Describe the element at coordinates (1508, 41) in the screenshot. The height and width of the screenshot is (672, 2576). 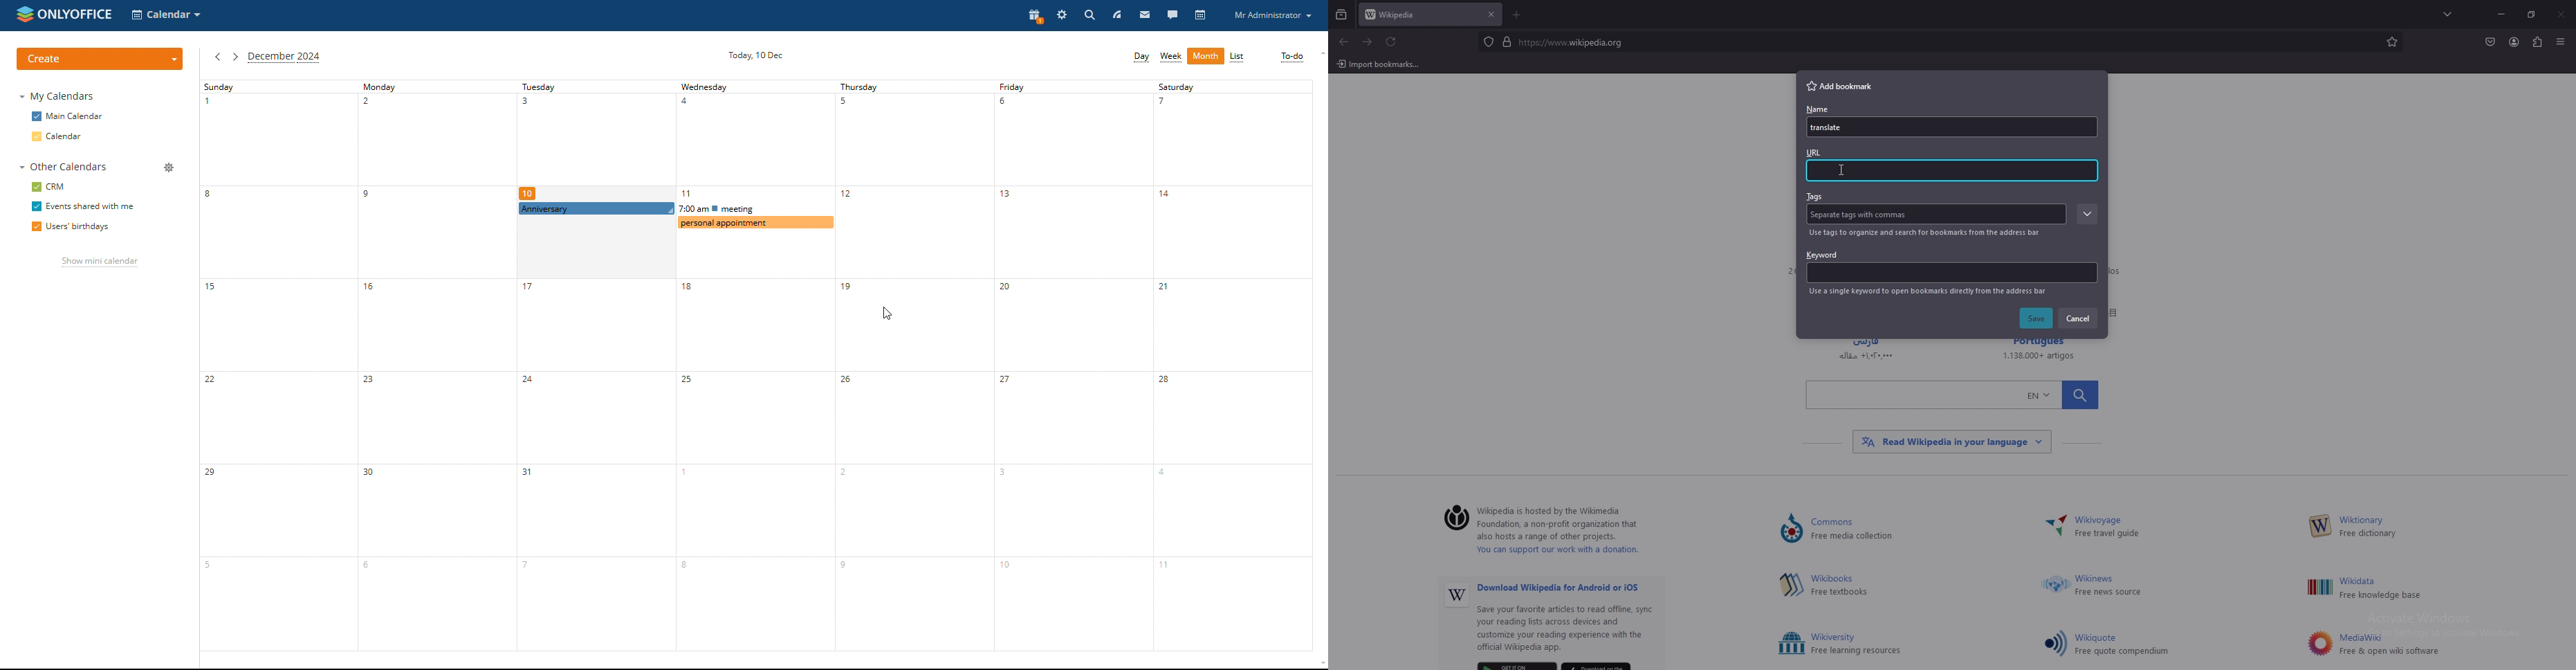
I see `digicert verified` at that location.